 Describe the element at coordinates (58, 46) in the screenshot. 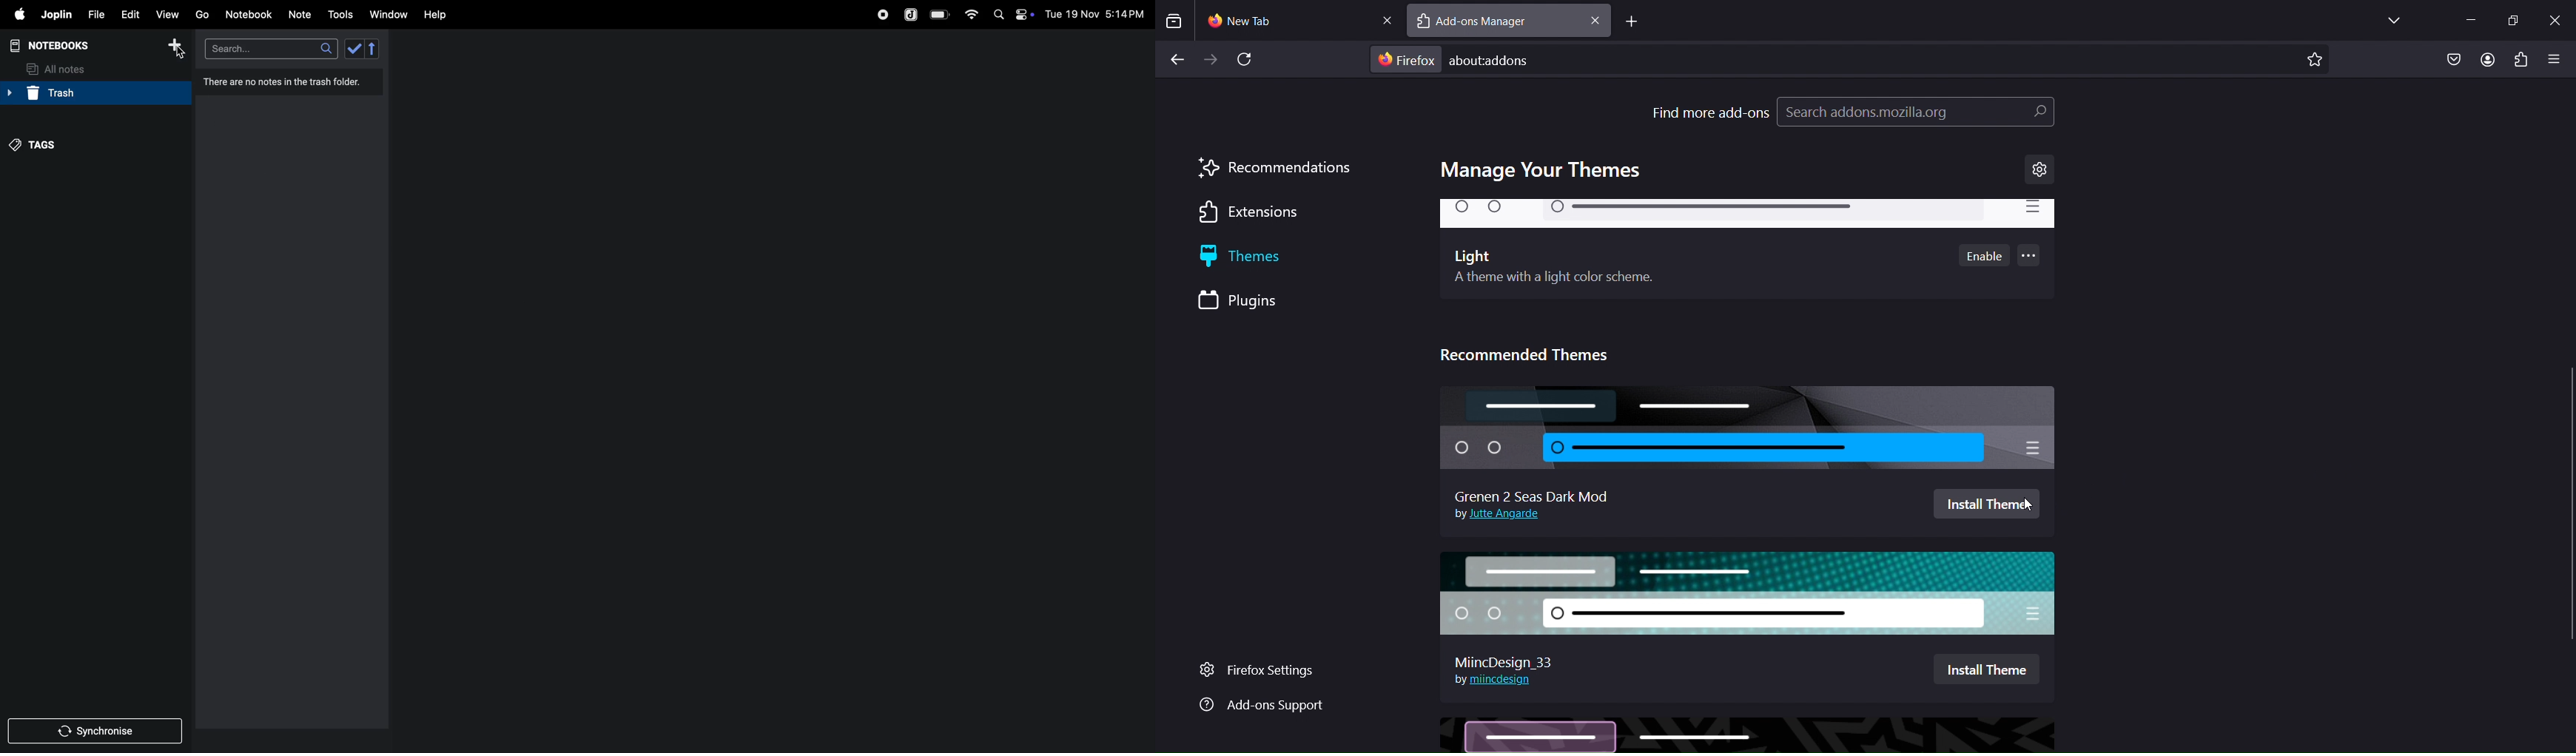

I see `notebooks` at that location.